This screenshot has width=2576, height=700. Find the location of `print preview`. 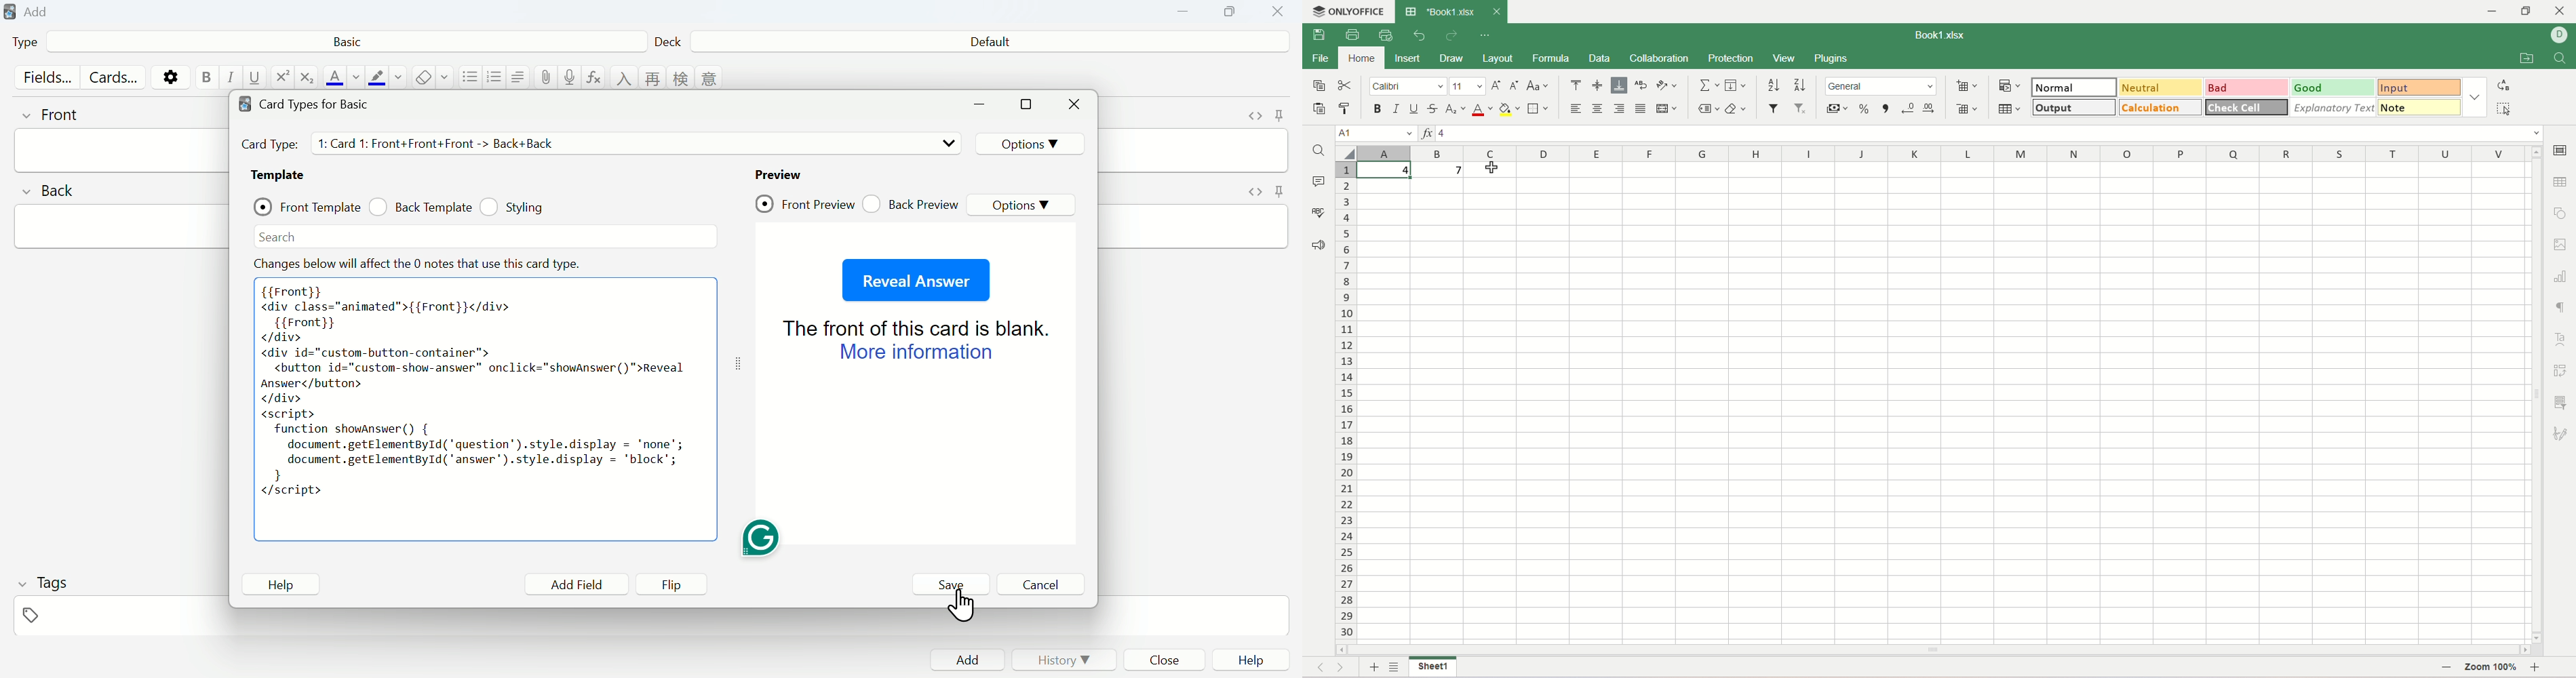

print preview is located at coordinates (1389, 35).